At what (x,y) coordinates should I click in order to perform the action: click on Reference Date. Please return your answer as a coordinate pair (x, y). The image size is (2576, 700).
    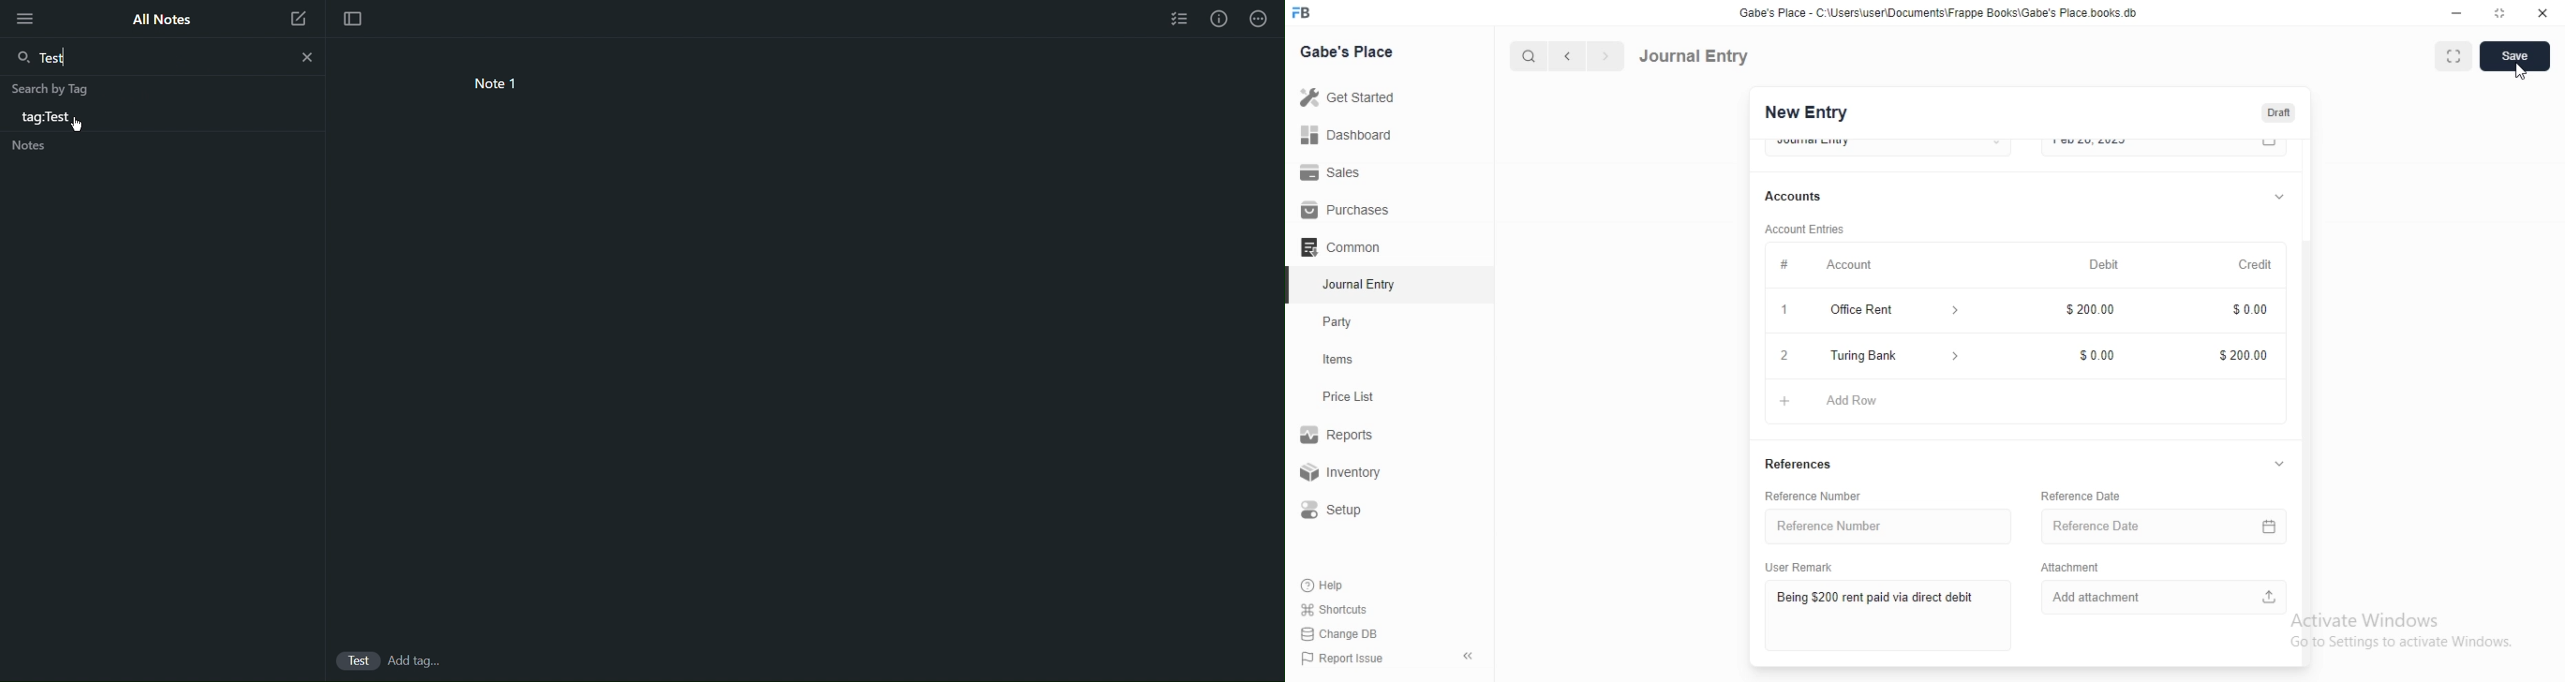
    Looking at the image, I should click on (2086, 492).